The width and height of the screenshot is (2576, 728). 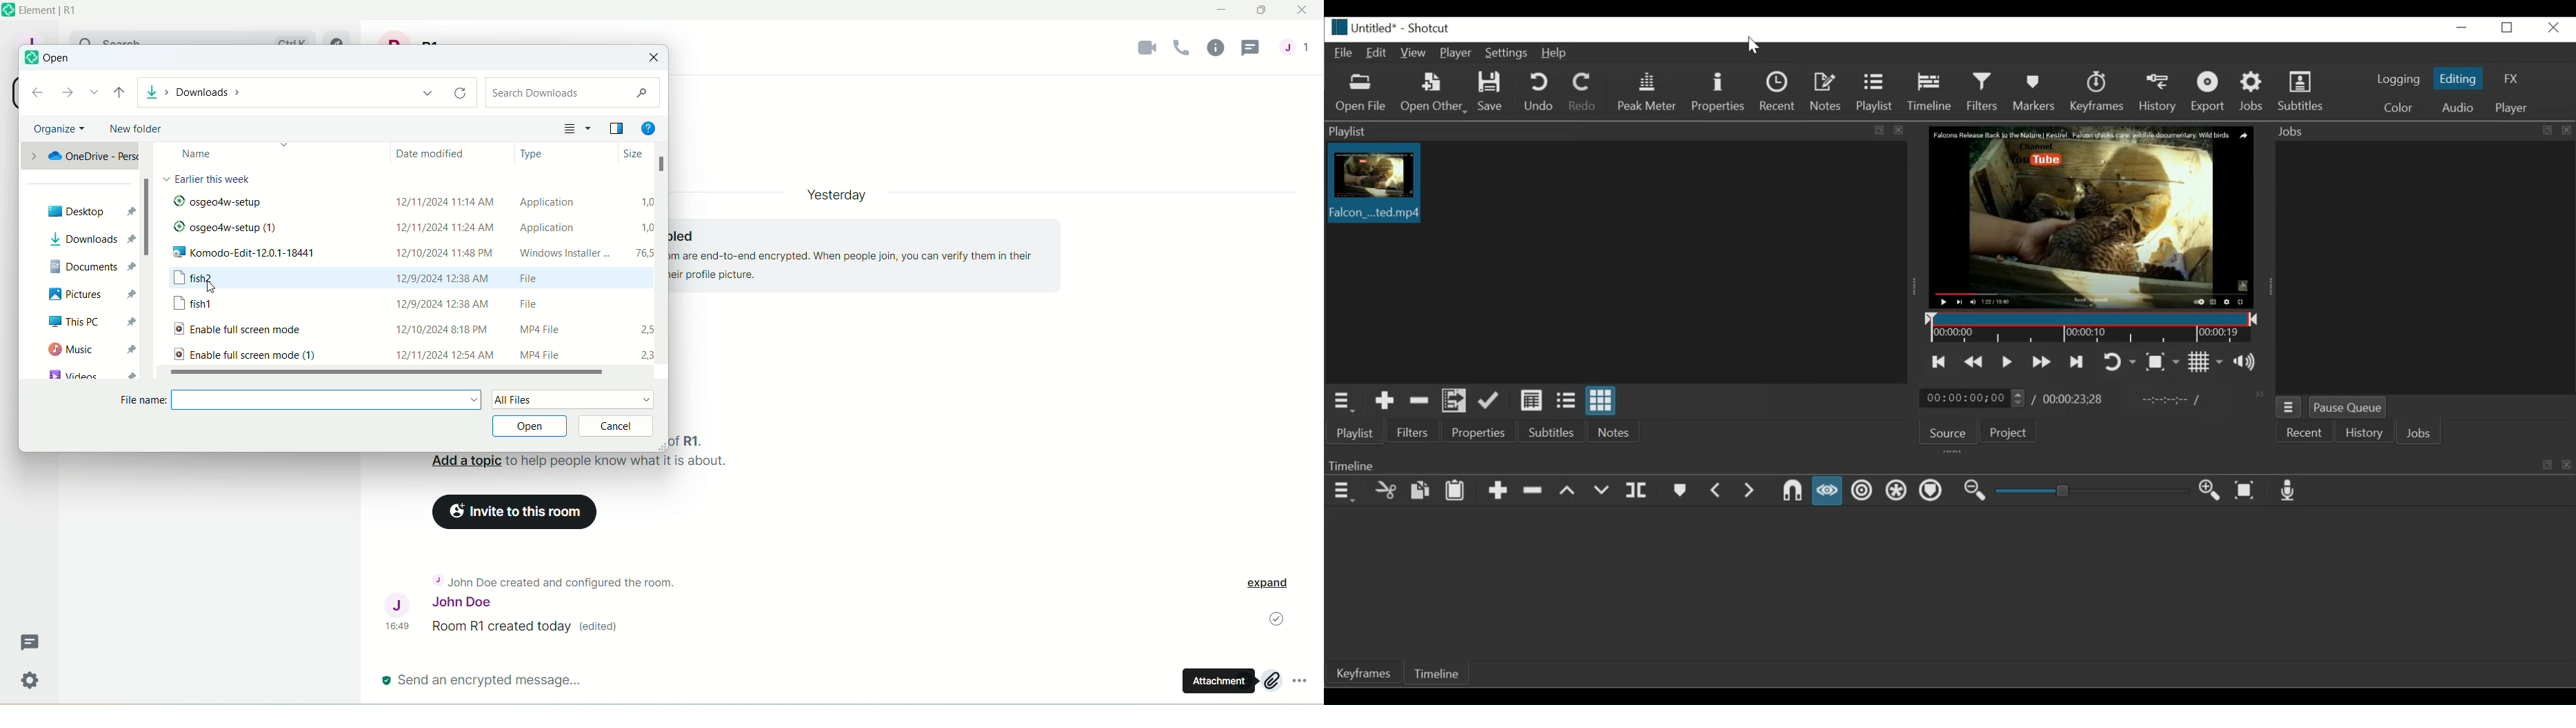 What do you see at coordinates (67, 94) in the screenshot?
I see `go forward` at bounding box center [67, 94].